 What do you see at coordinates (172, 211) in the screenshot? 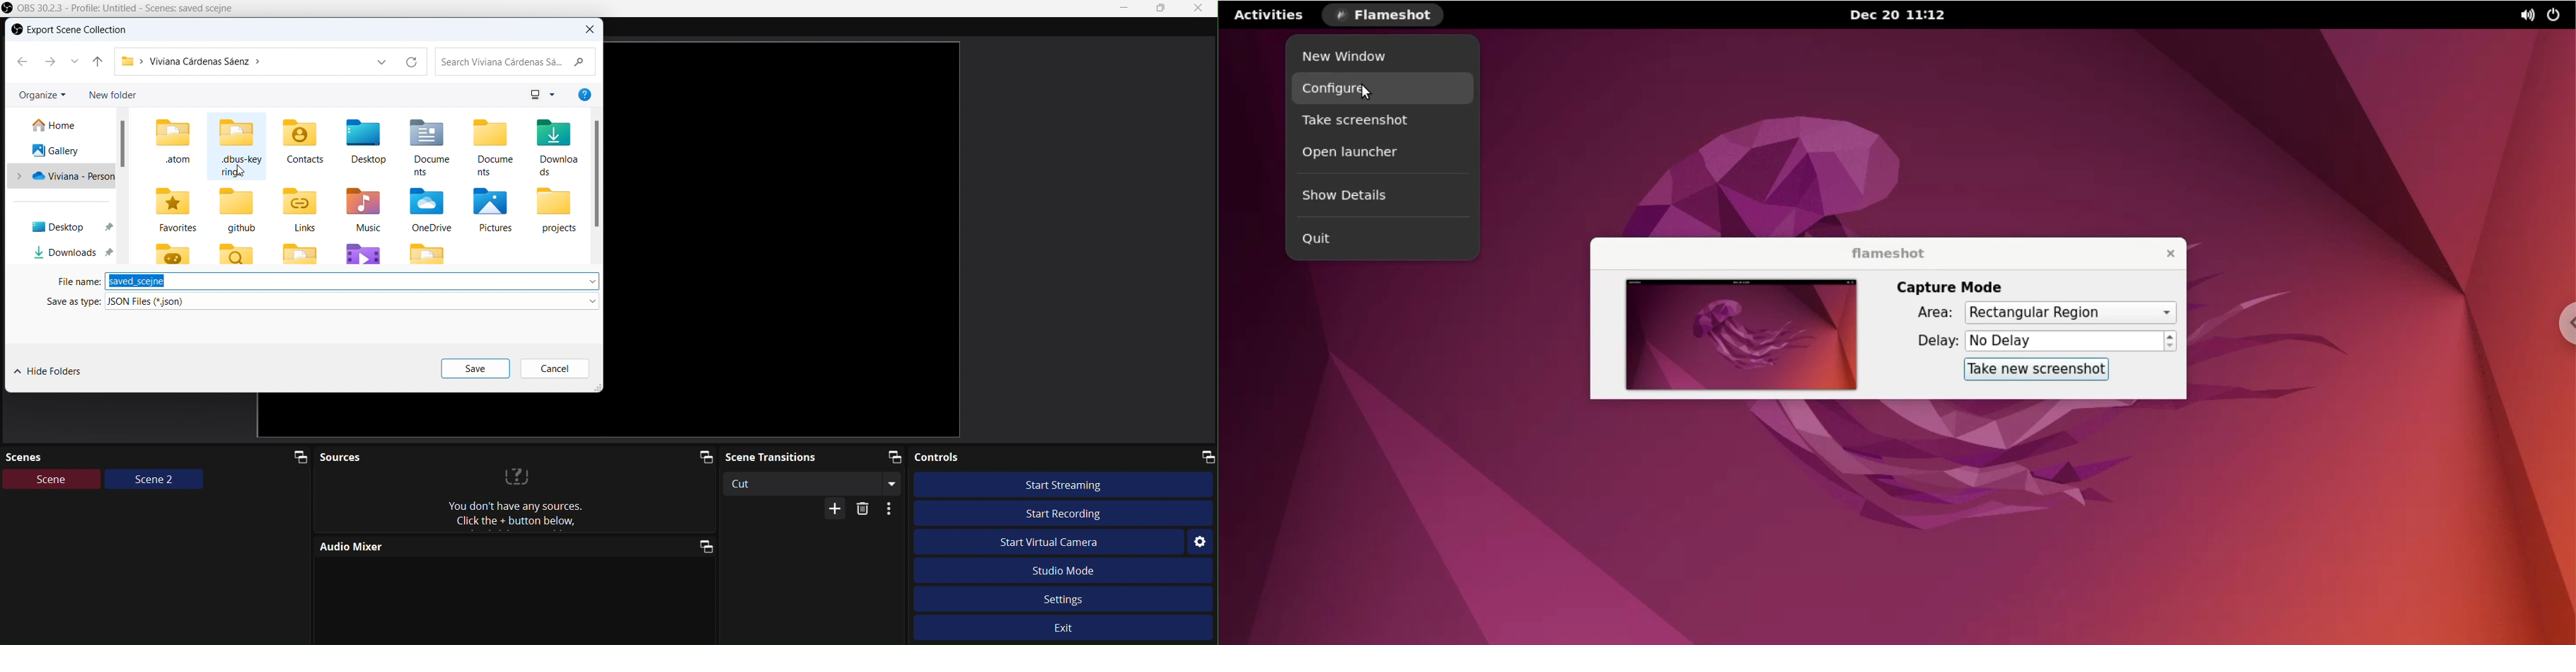
I see `Favorites` at bounding box center [172, 211].